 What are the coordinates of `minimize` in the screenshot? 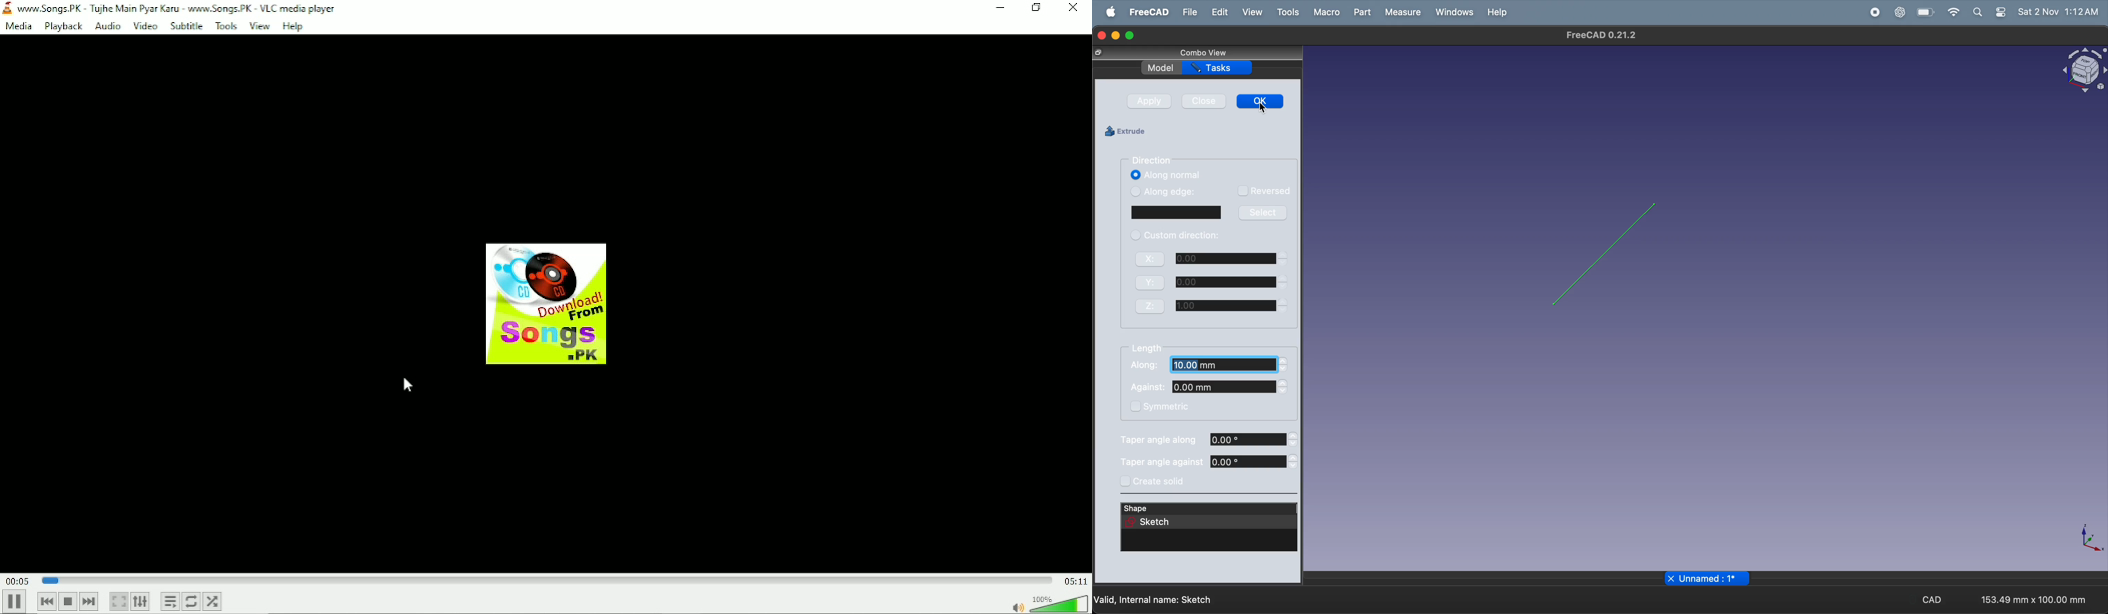 It's located at (1116, 36).